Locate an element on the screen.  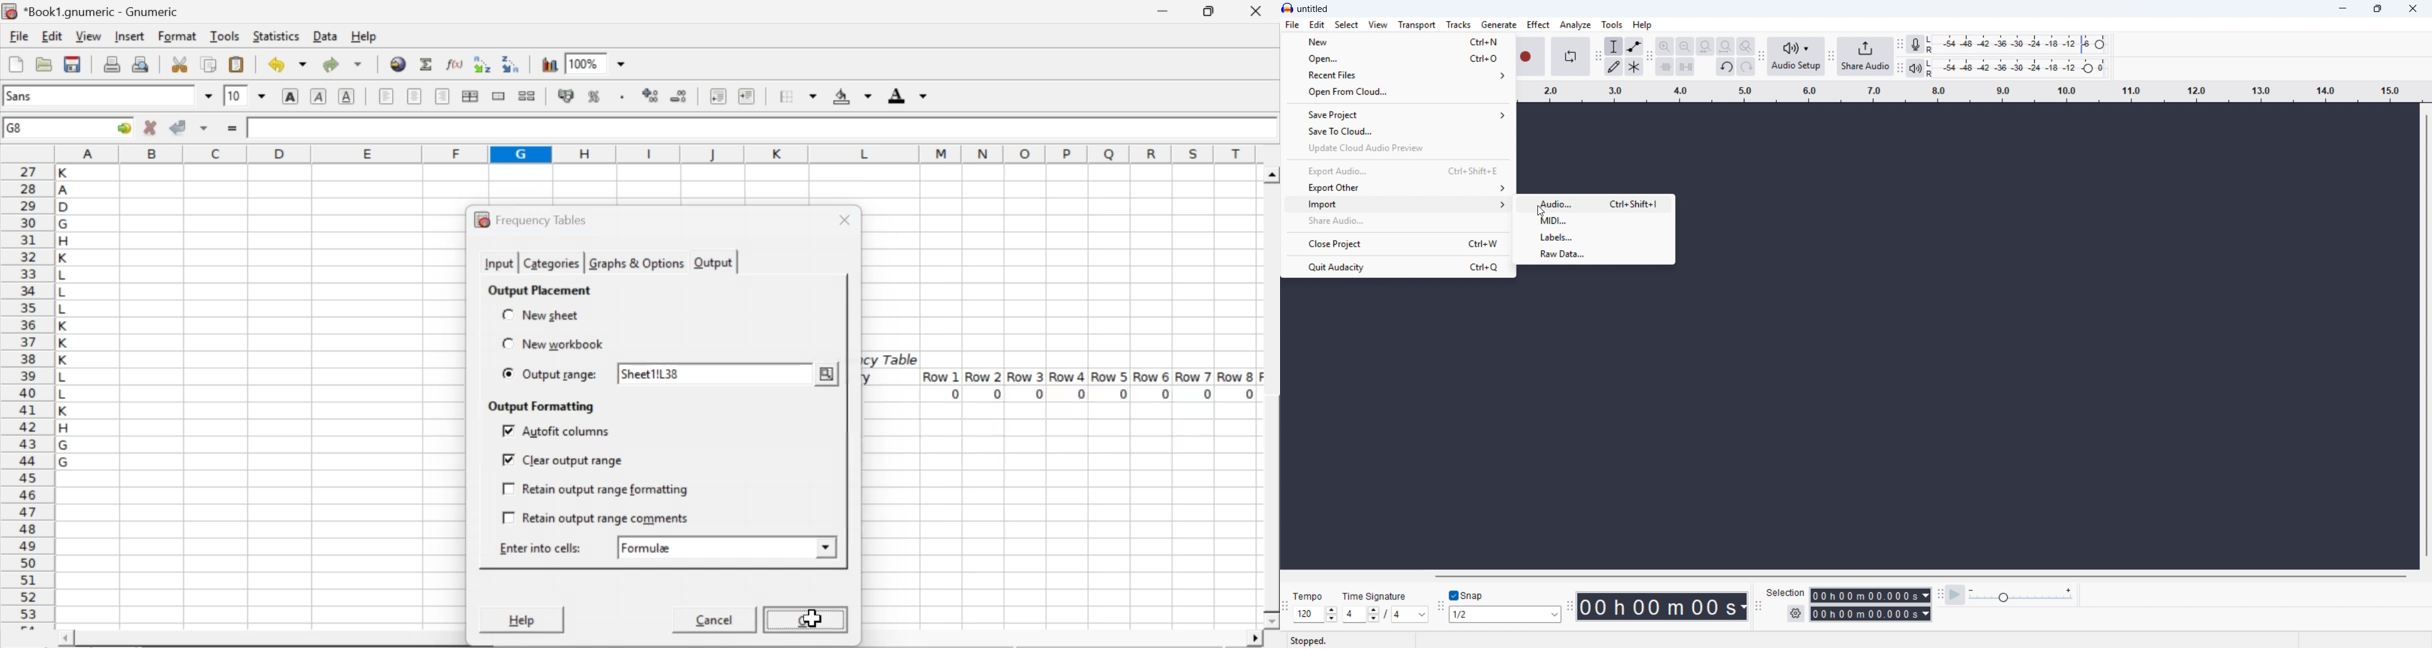
Fit project to width  is located at coordinates (1705, 47).